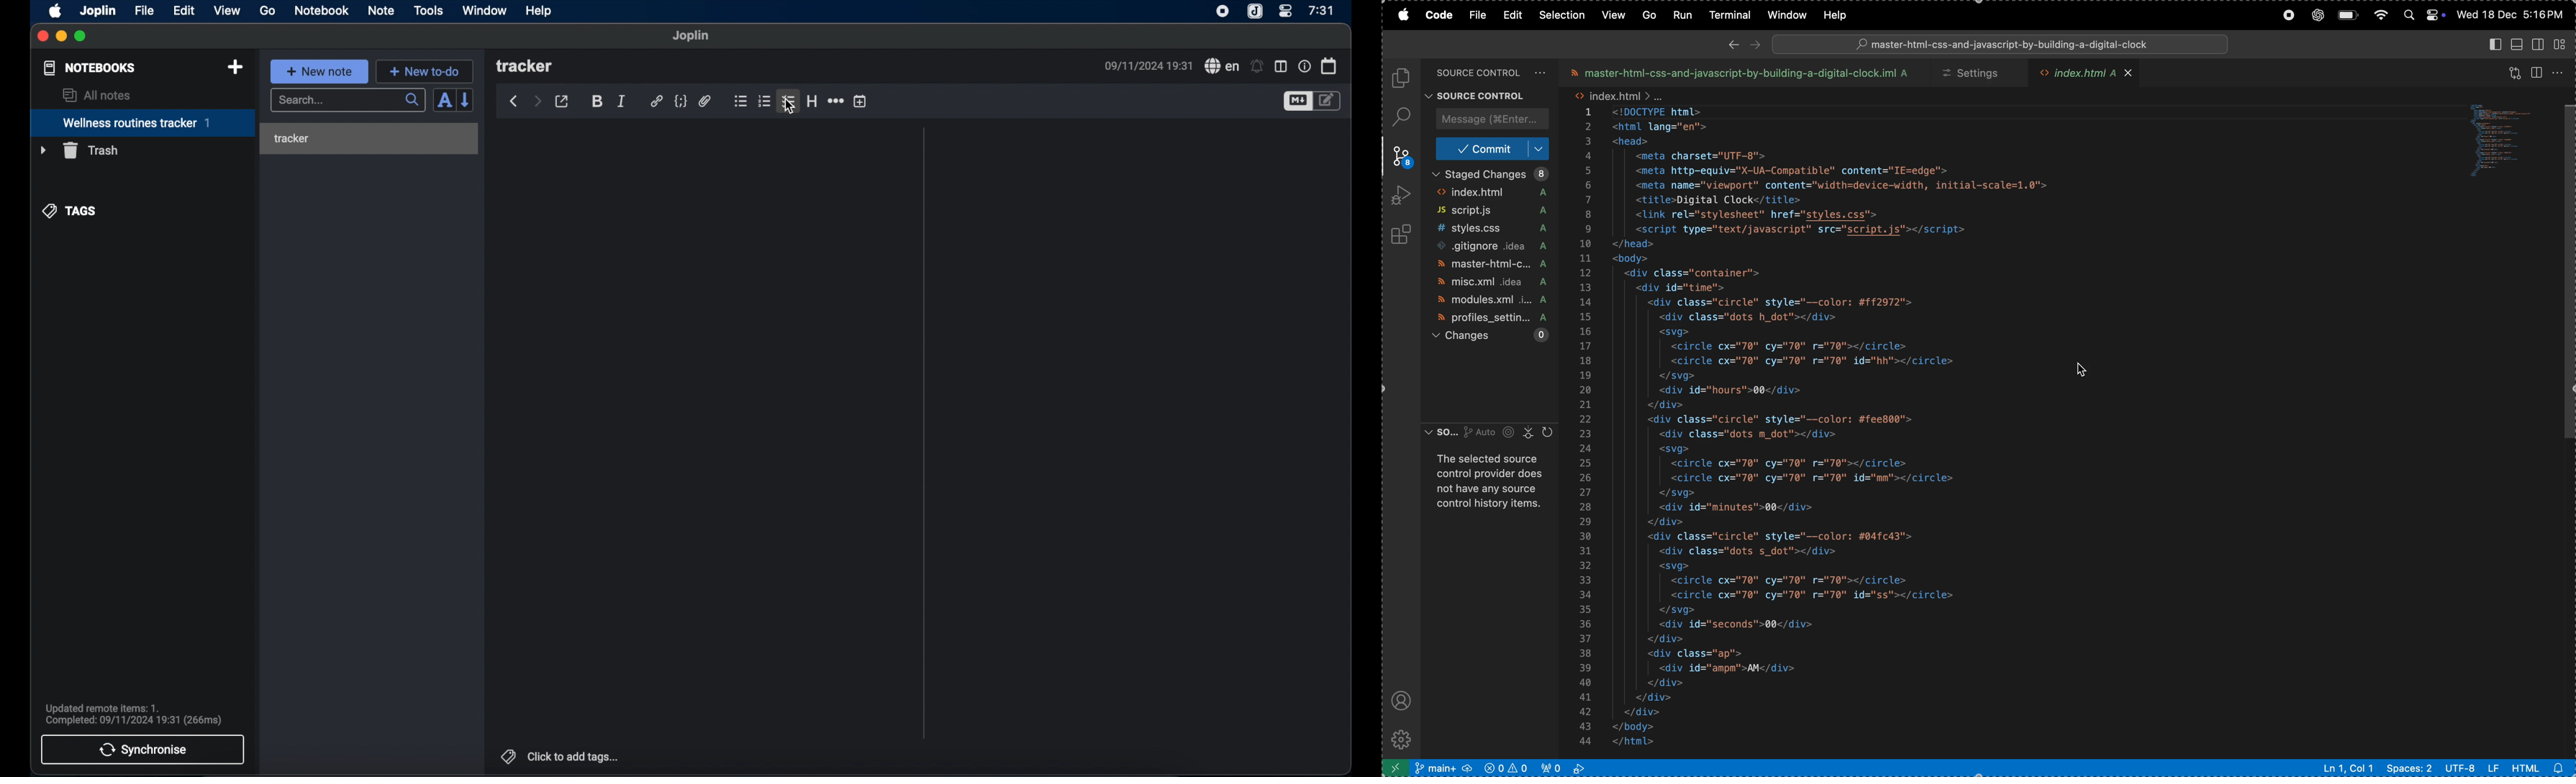 This screenshot has height=784, width=2576. What do you see at coordinates (1743, 507) in the screenshot?
I see `<div id="minutes">00</div>` at bounding box center [1743, 507].